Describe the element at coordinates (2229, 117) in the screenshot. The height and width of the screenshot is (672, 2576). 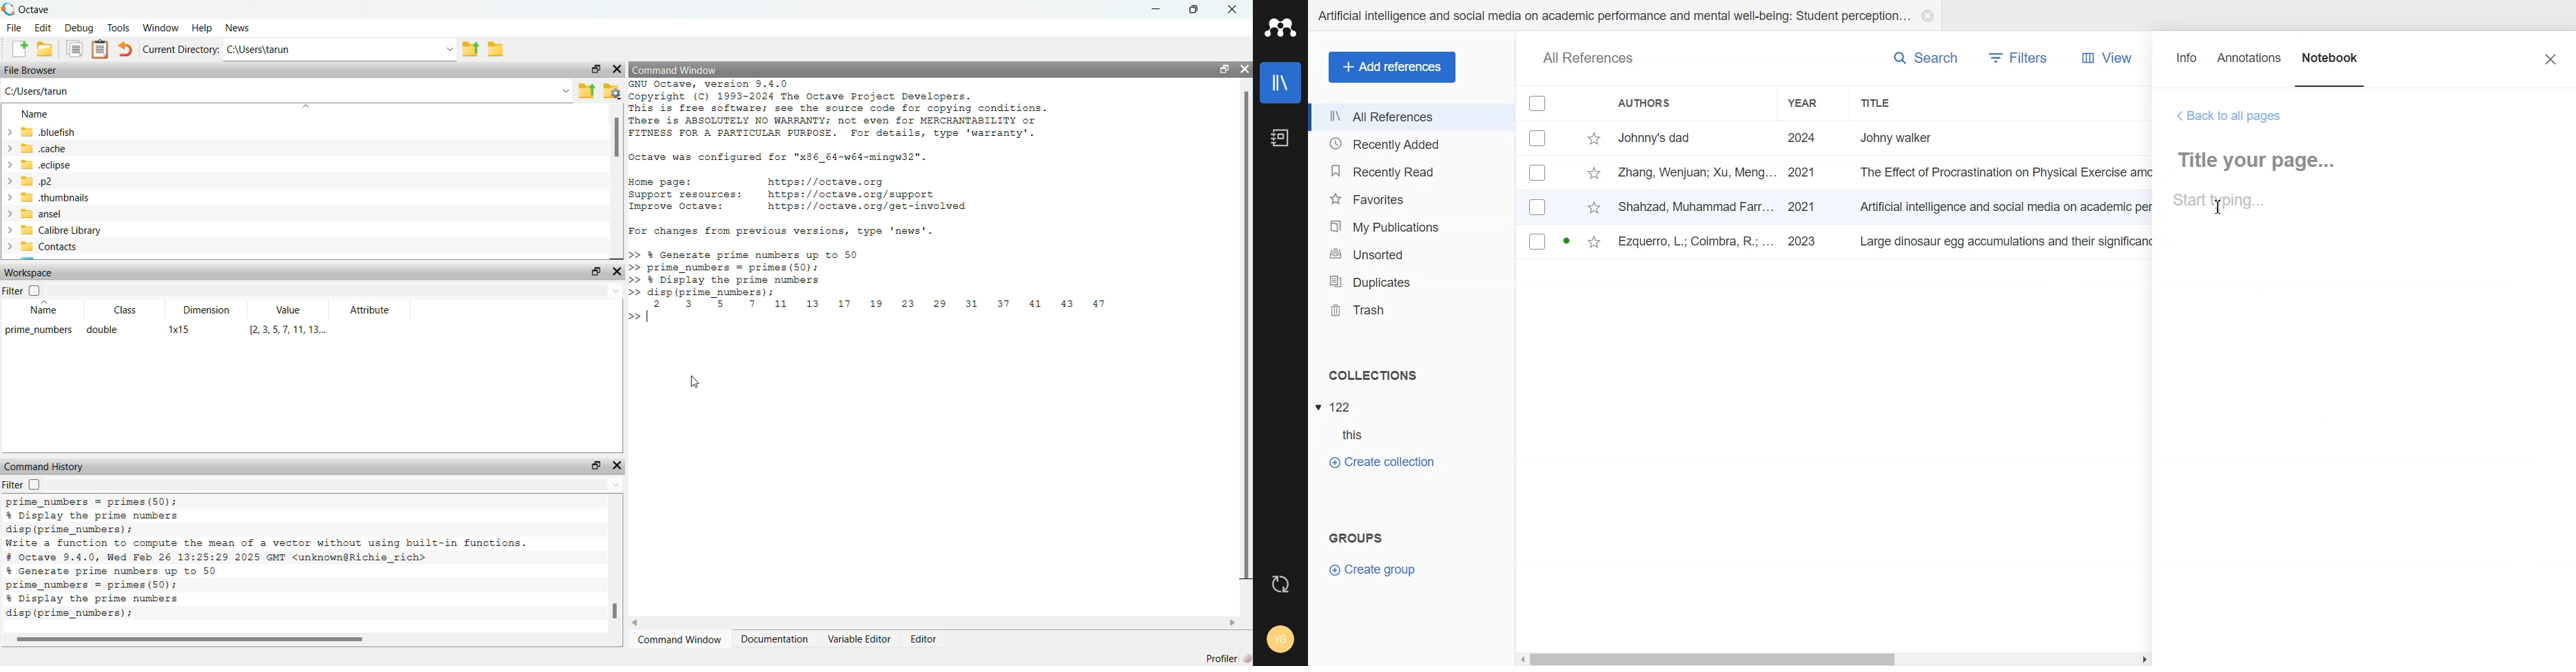
I see `Back to all Pages` at that location.